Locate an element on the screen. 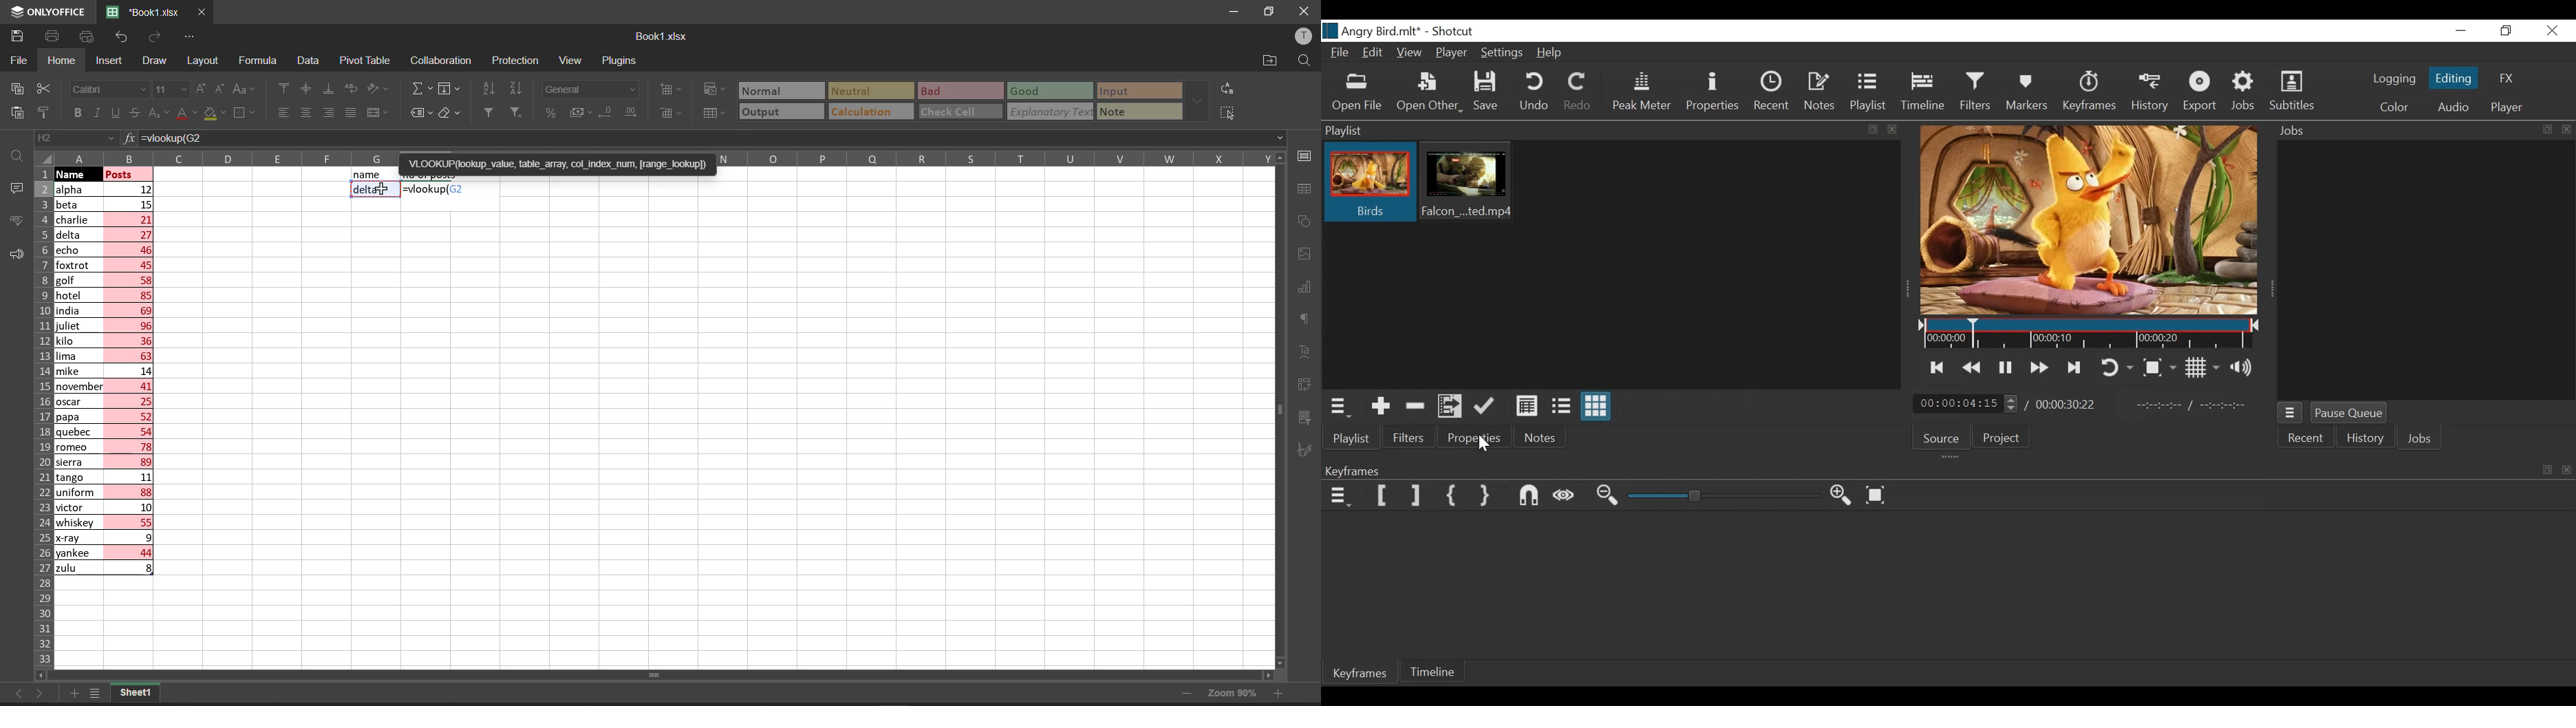 This screenshot has width=2576, height=728. Undo is located at coordinates (1534, 93).